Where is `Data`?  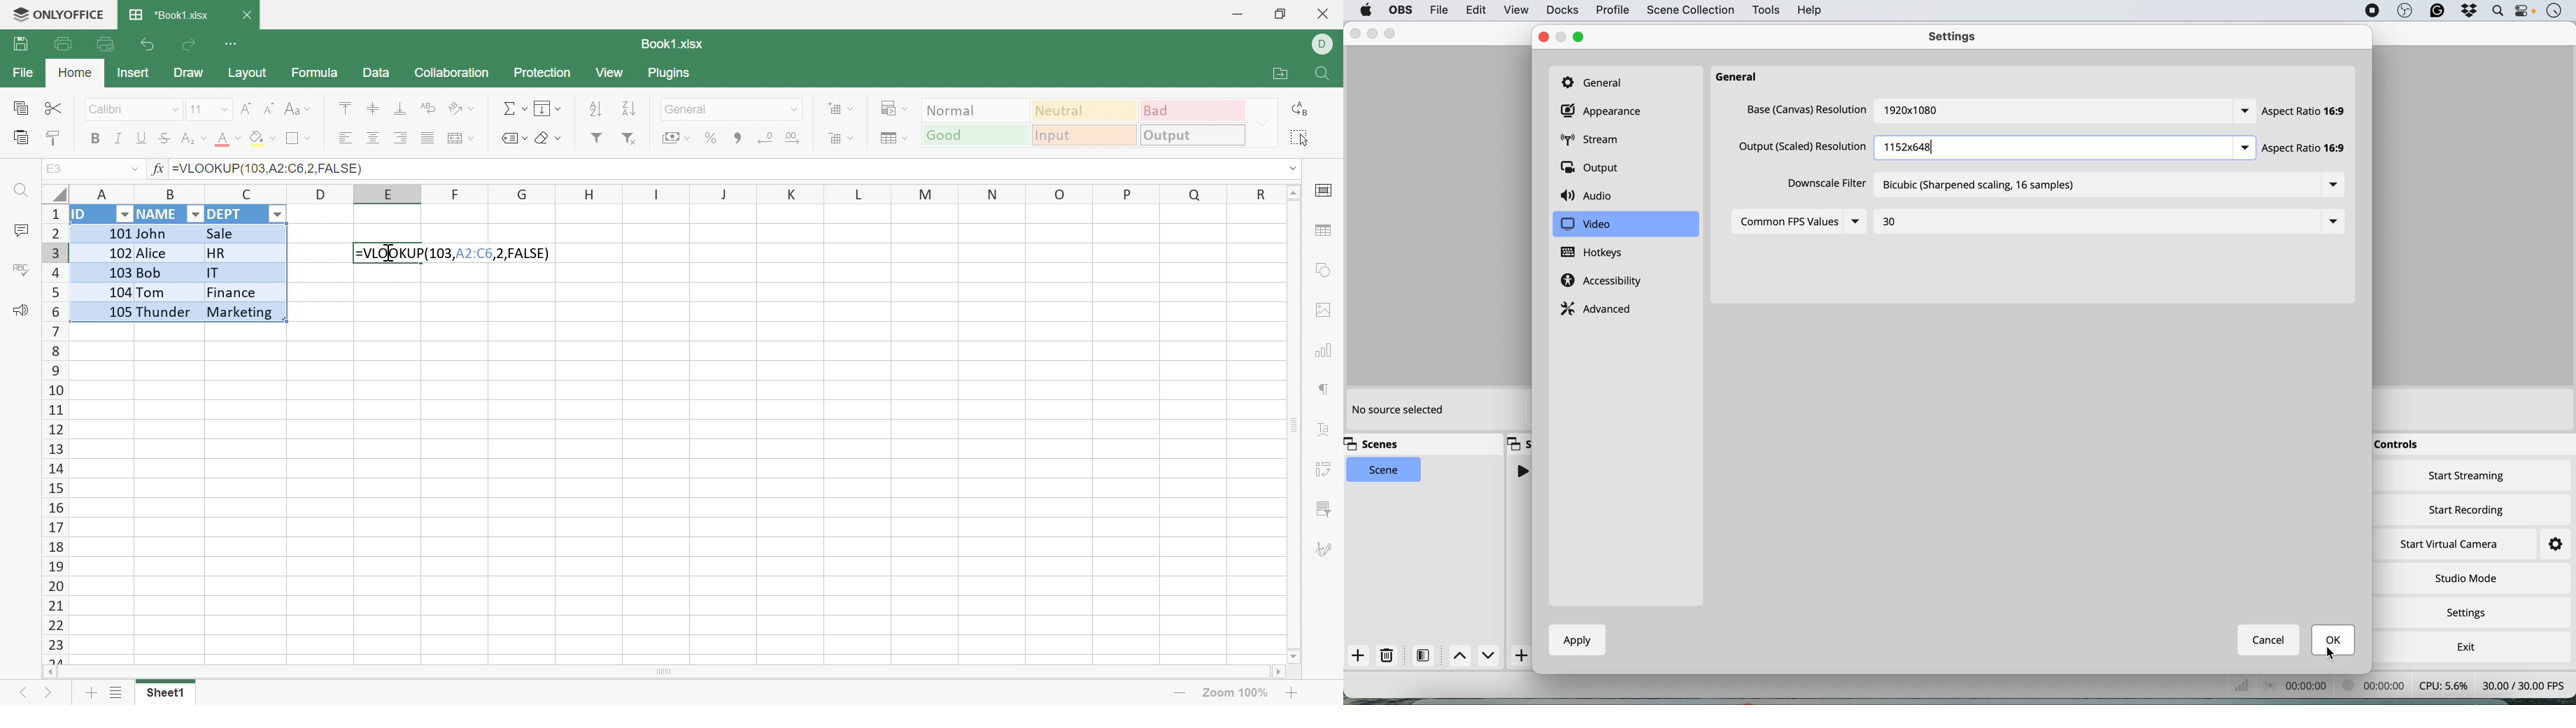
Data is located at coordinates (378, 73).